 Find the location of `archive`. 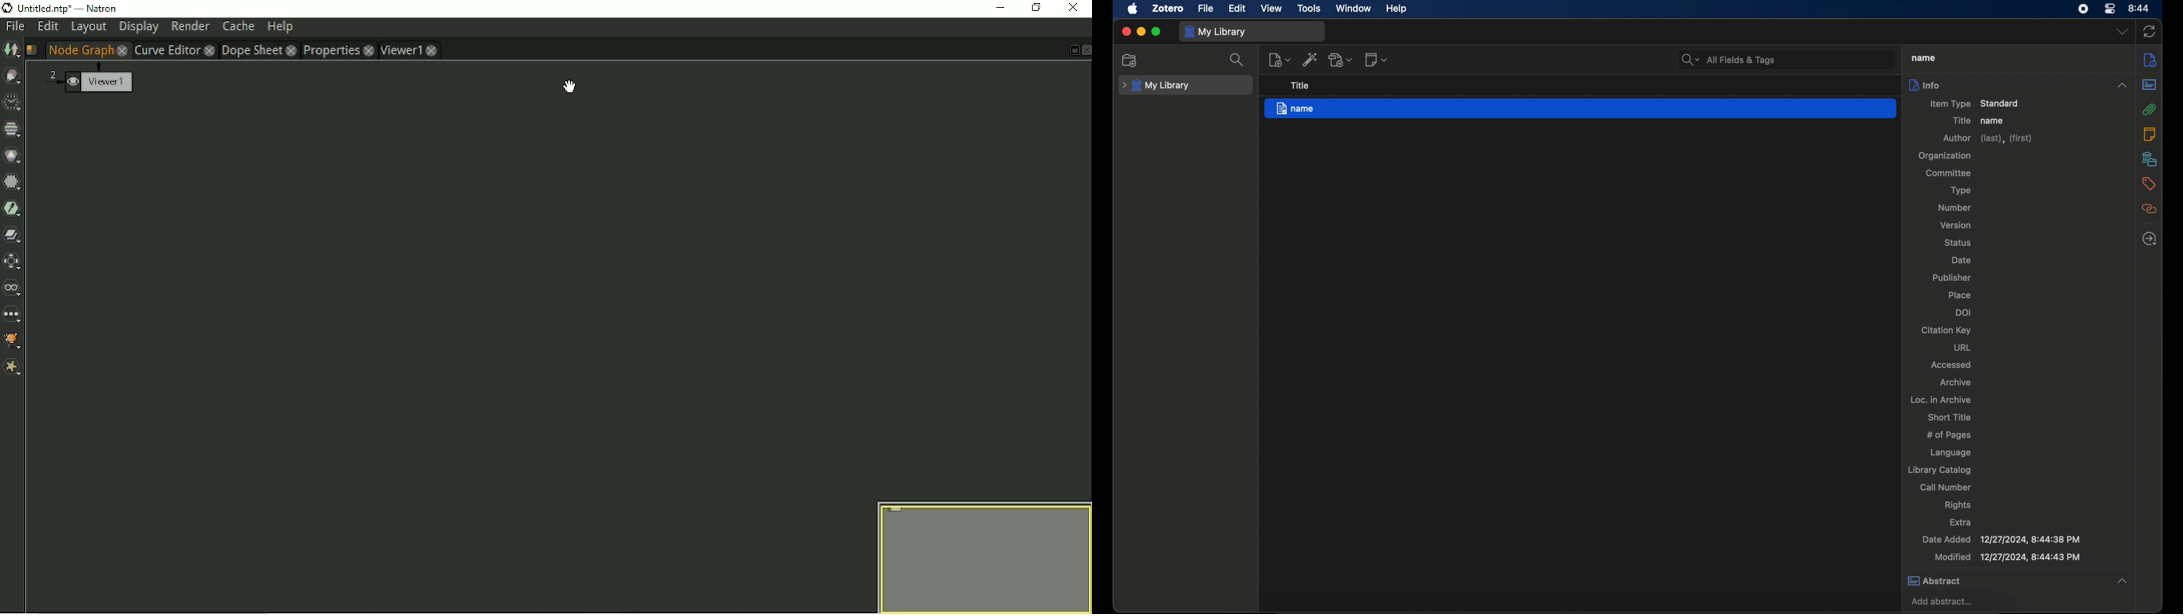

archive is located at coordinates (1955, 381).